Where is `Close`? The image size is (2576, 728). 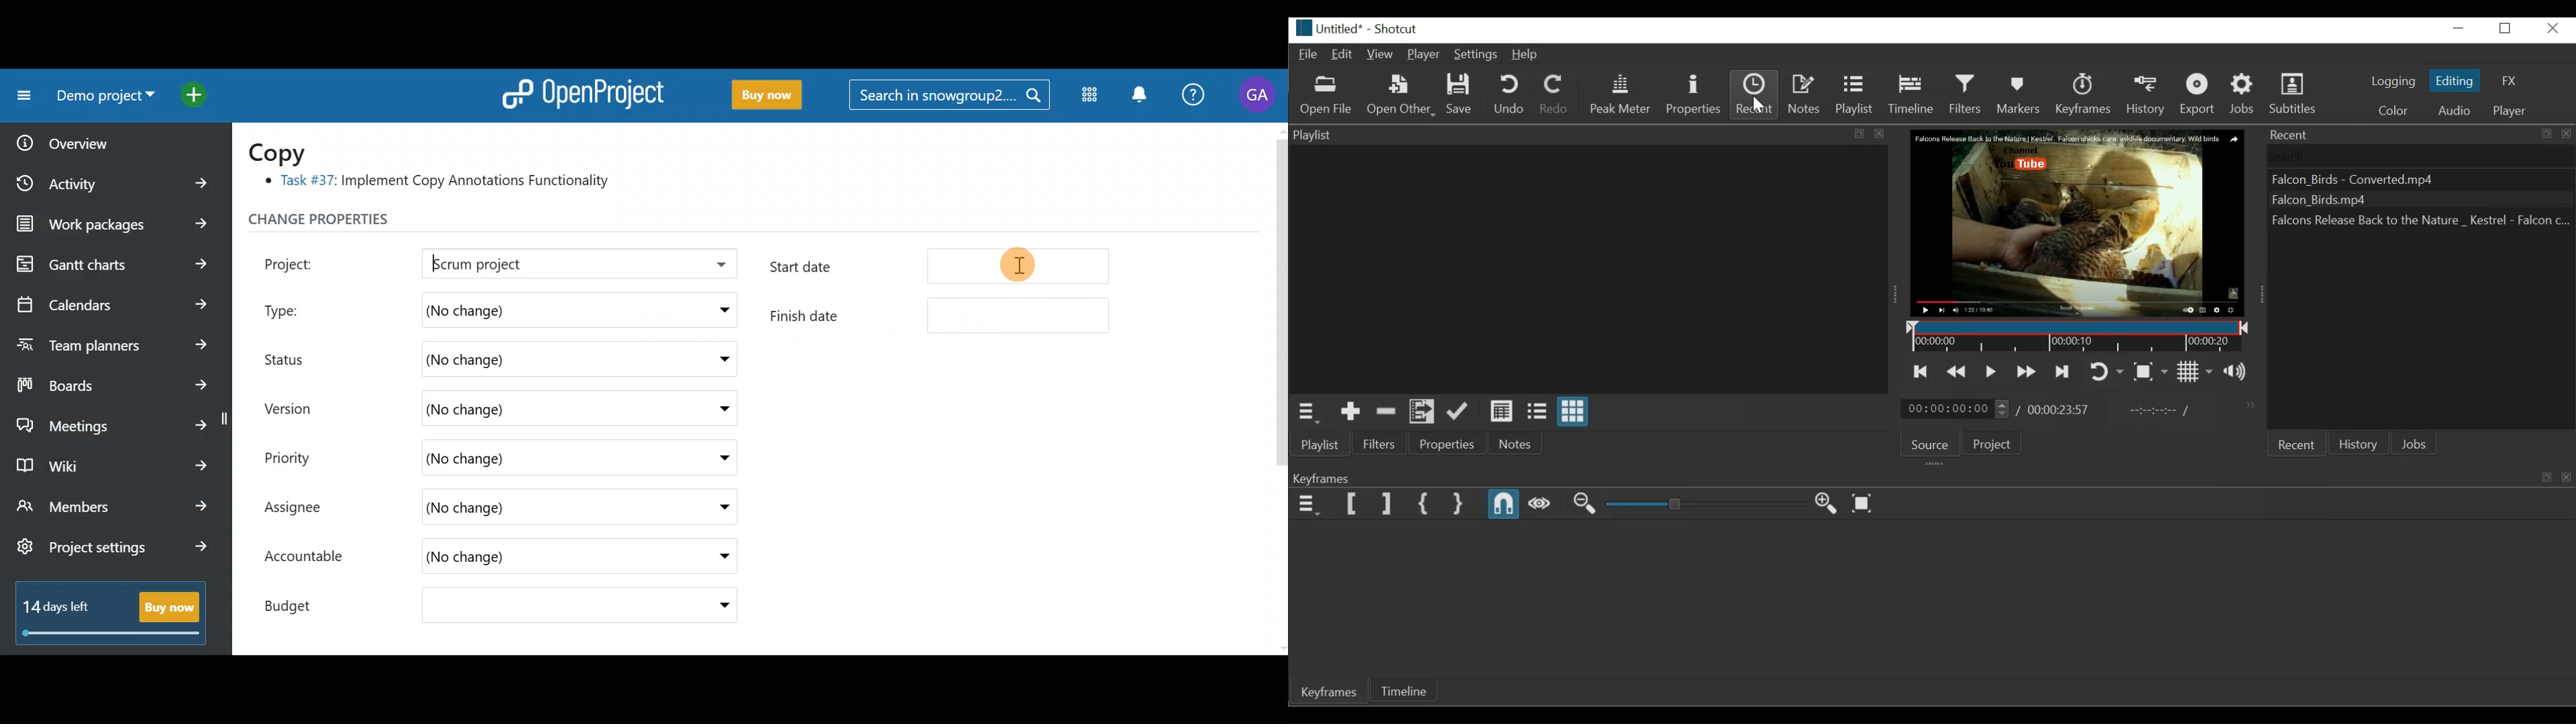
Close is located at coordinates (2554, 25).